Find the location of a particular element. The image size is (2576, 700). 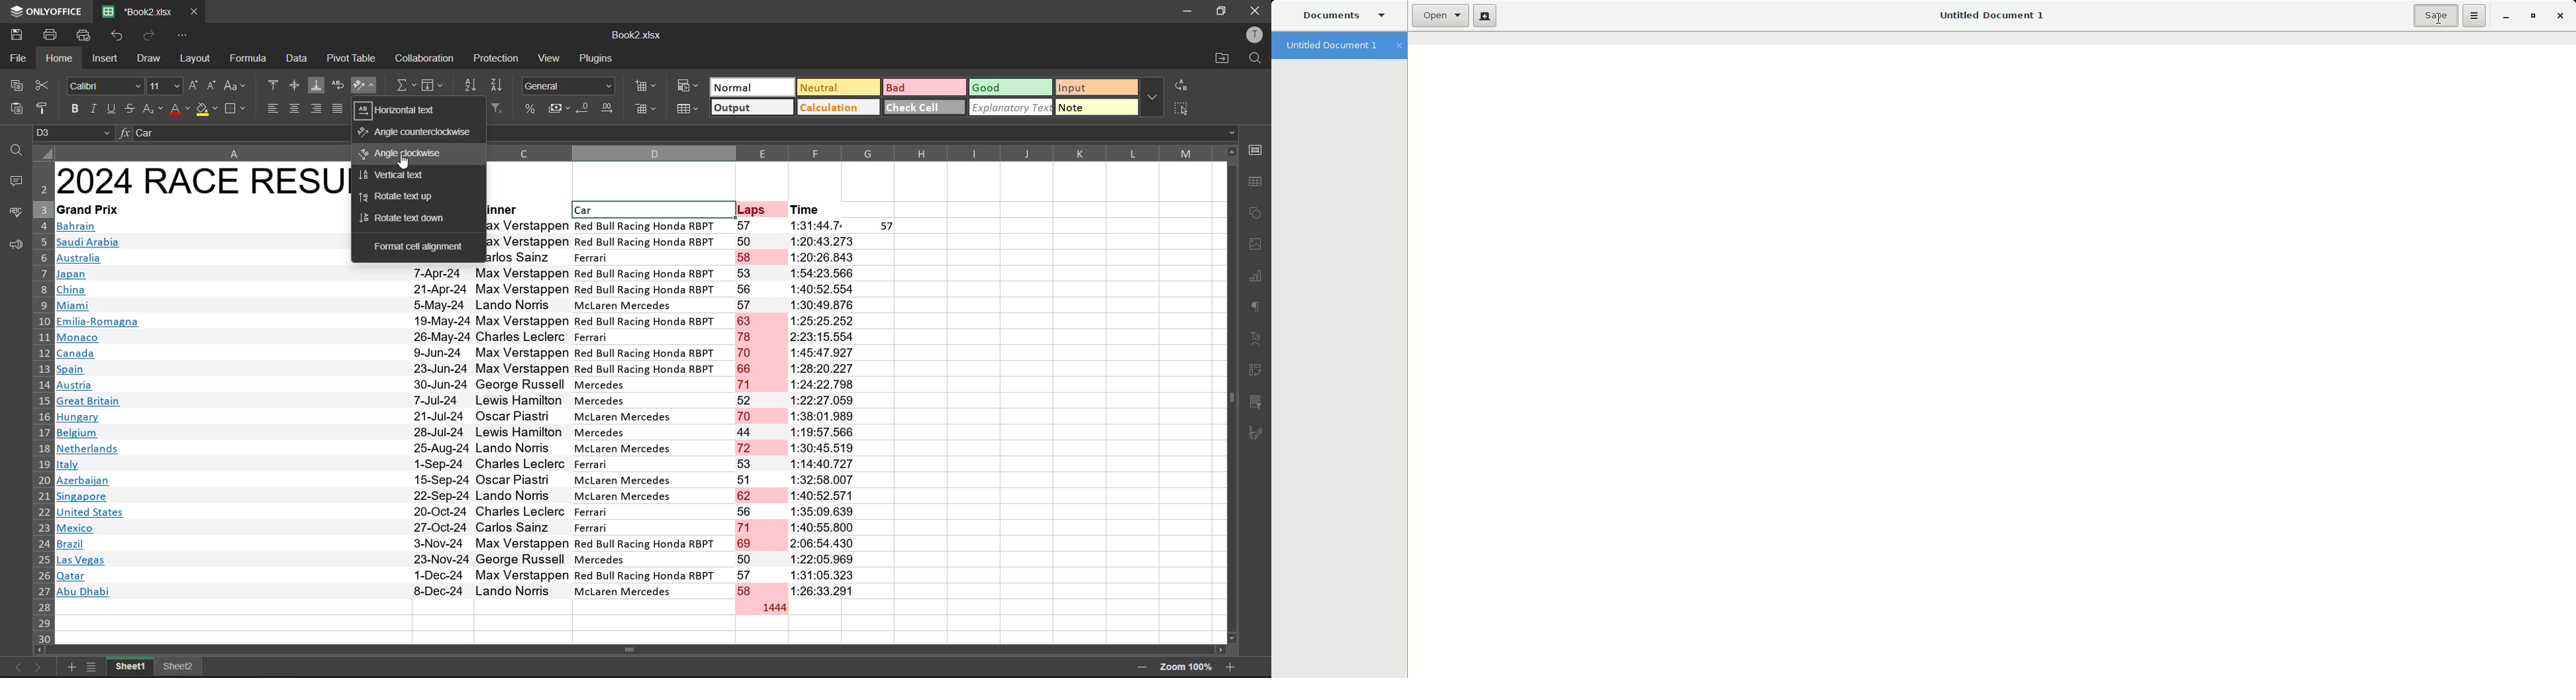

view is located at coordinates (552, 58).